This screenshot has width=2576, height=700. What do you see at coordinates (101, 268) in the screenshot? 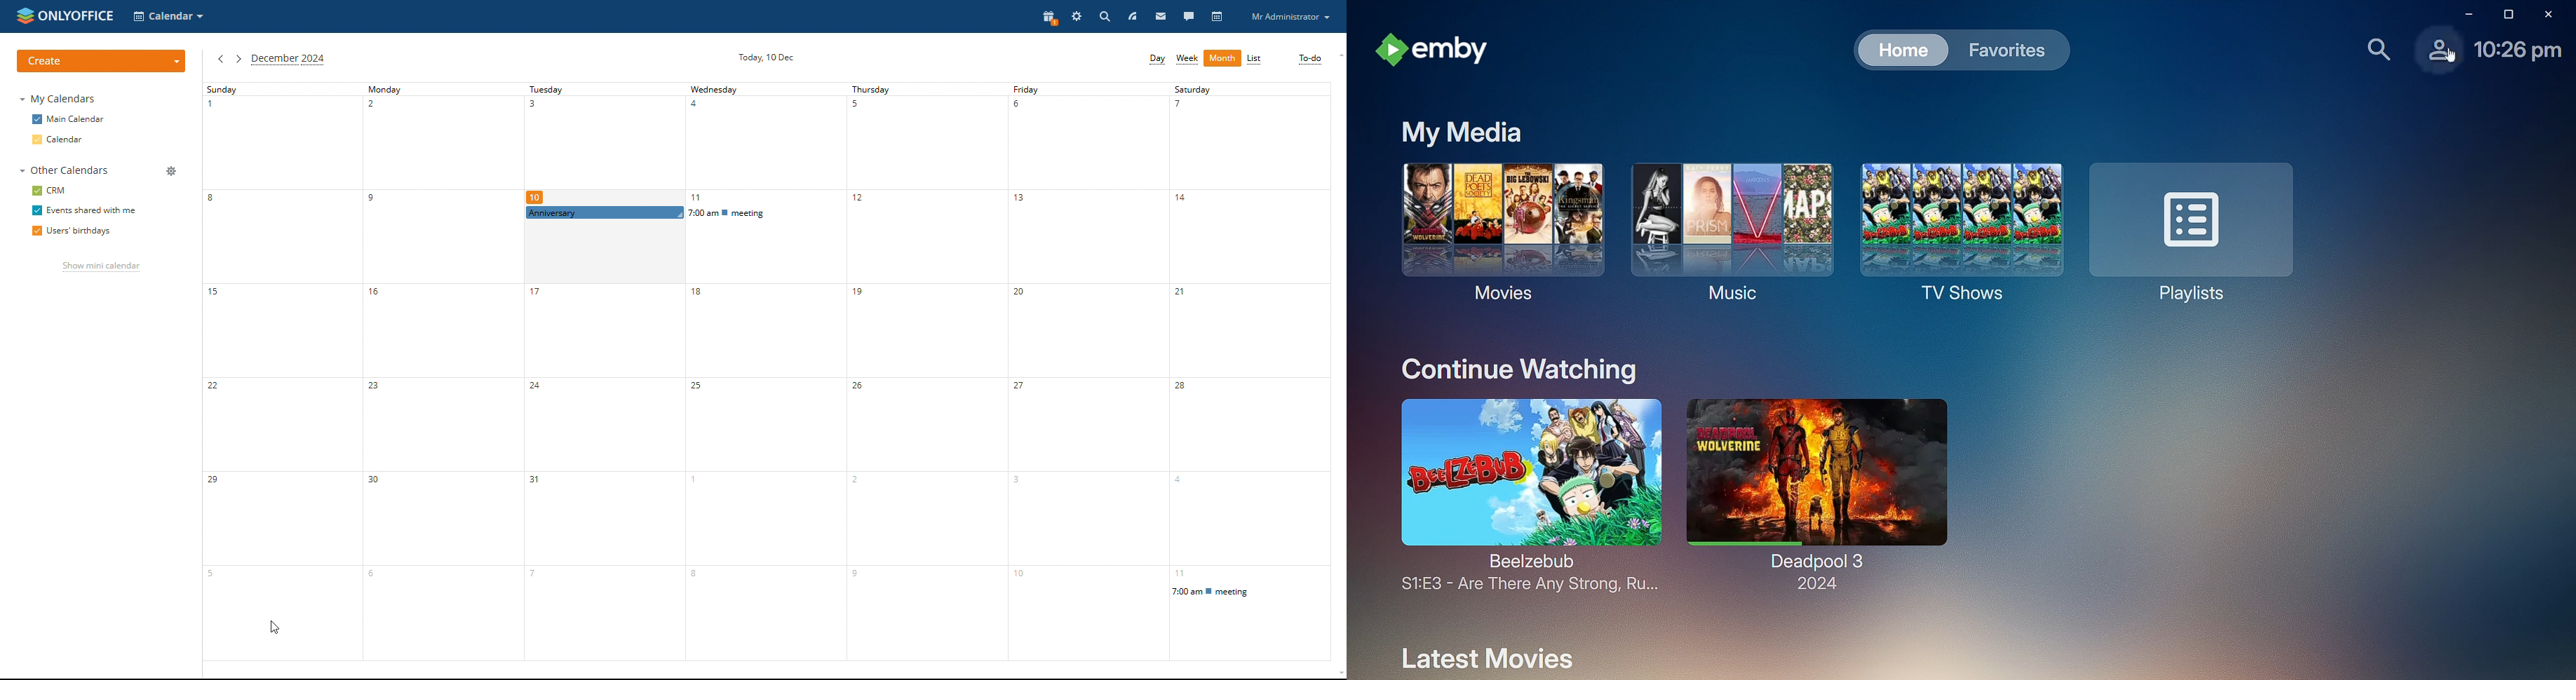
I see `show mini calendar` at bounding box center [101, 268].